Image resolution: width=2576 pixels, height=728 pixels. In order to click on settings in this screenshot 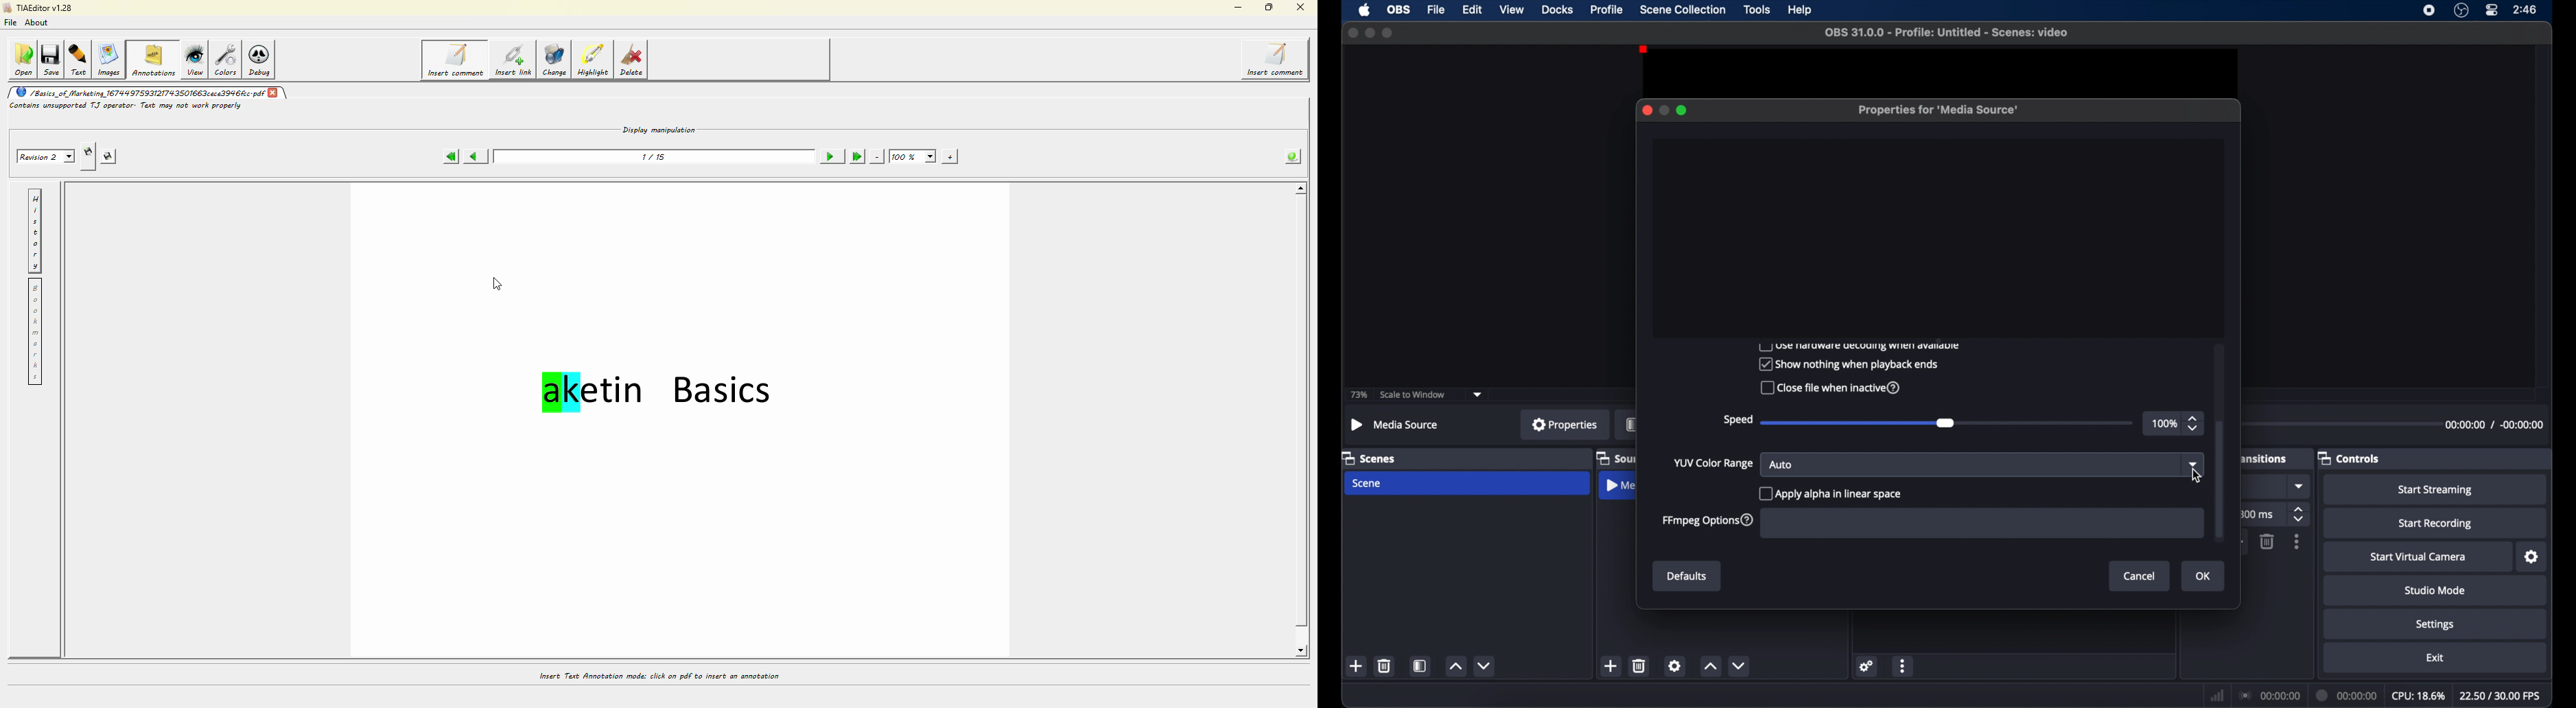, I will do `click(2533, 557)`.